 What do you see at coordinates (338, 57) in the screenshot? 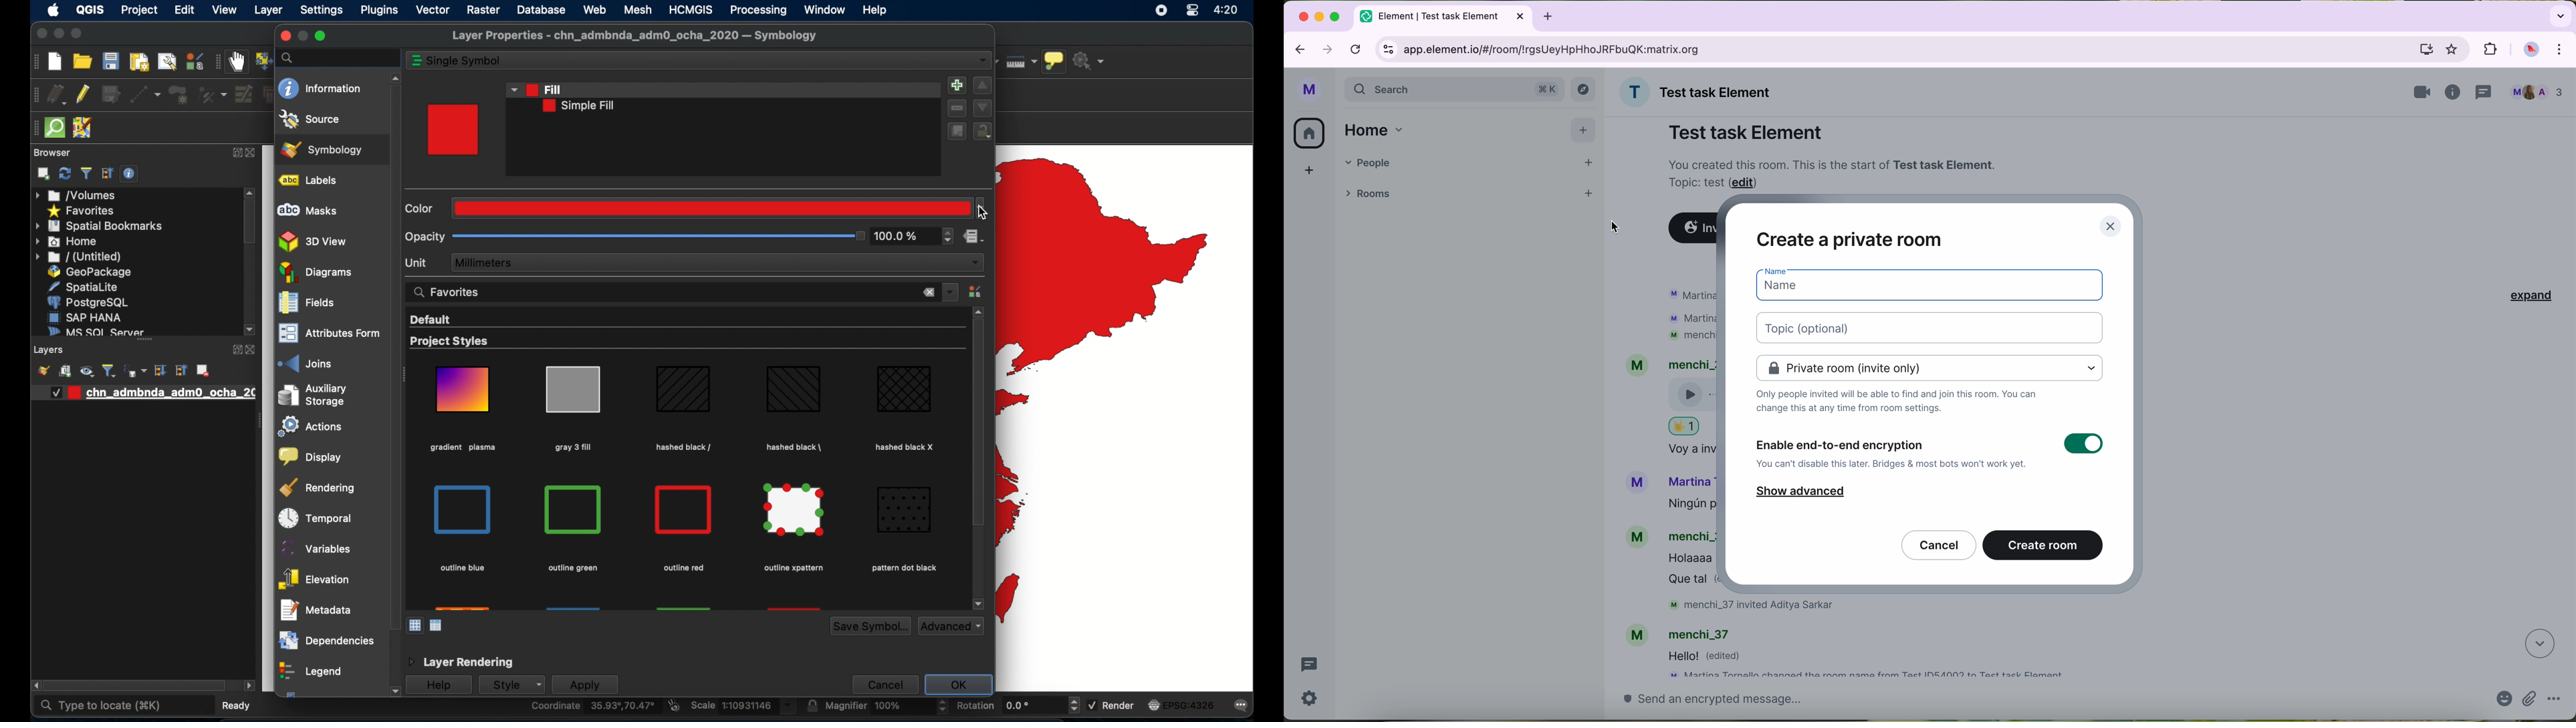
I see `search bar` at bounding box center [338, 57].